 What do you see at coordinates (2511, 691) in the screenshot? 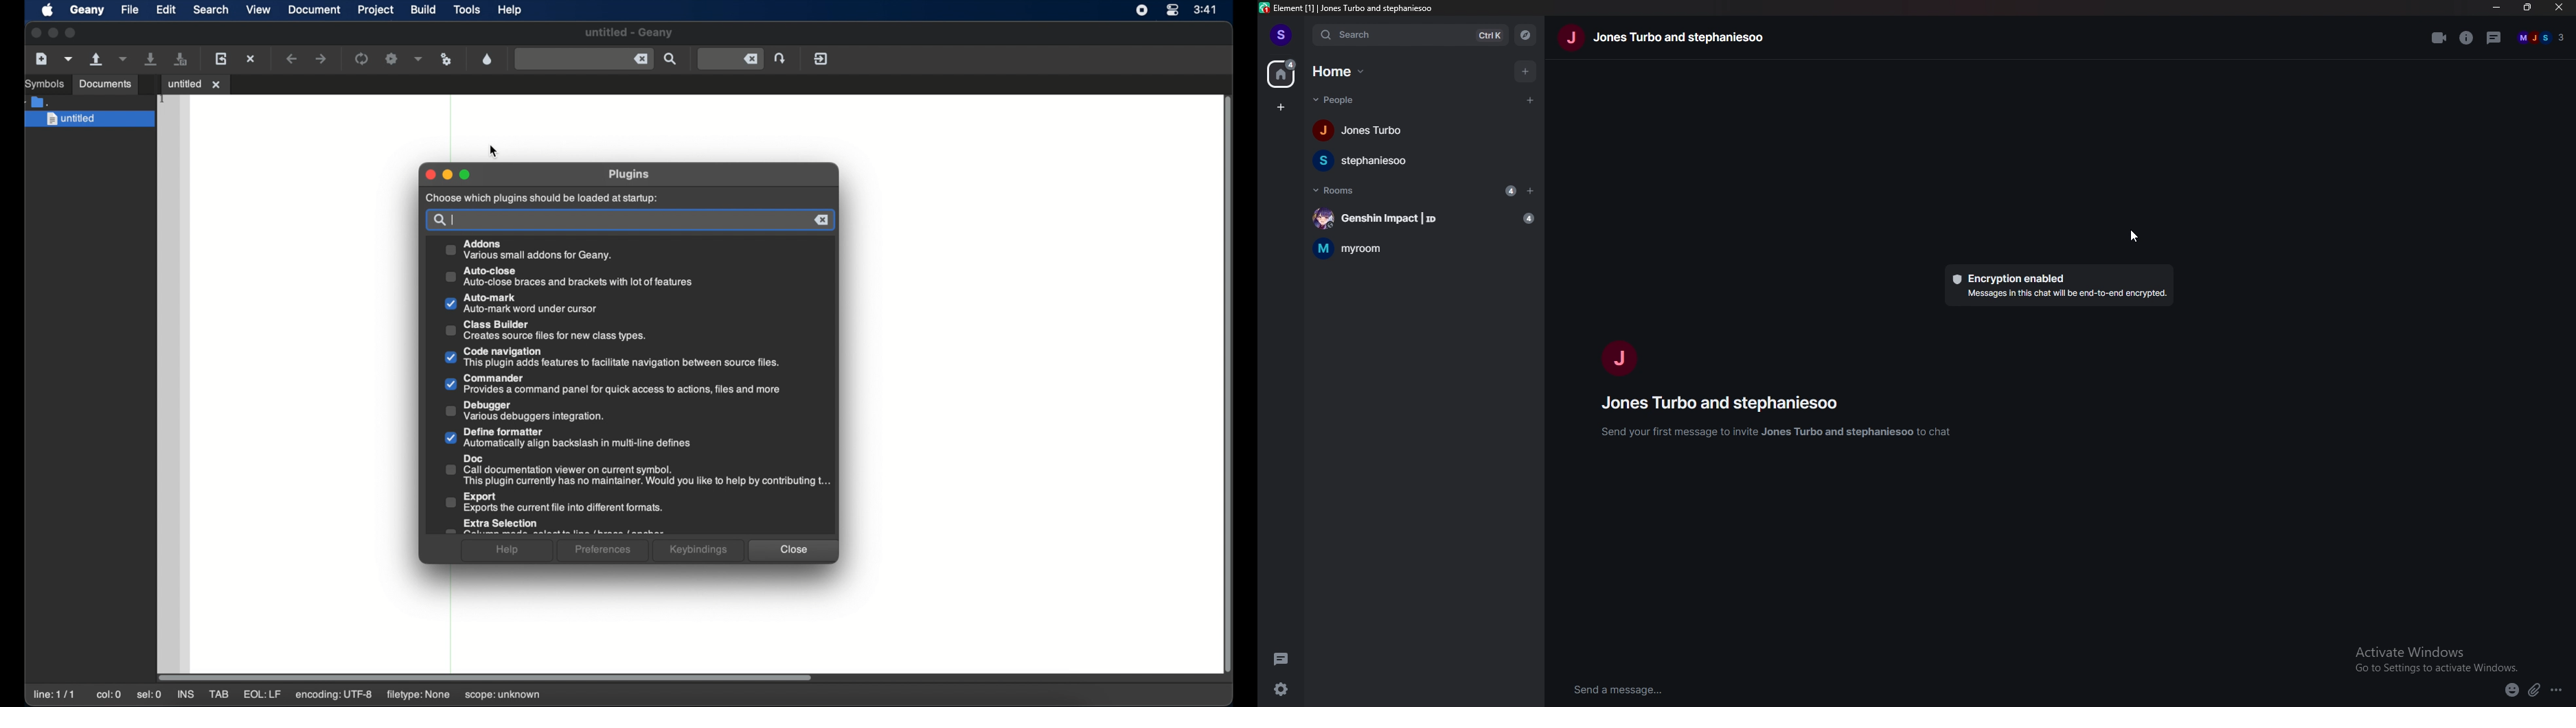
I see `emoji` at bounding box center [2511, 691].